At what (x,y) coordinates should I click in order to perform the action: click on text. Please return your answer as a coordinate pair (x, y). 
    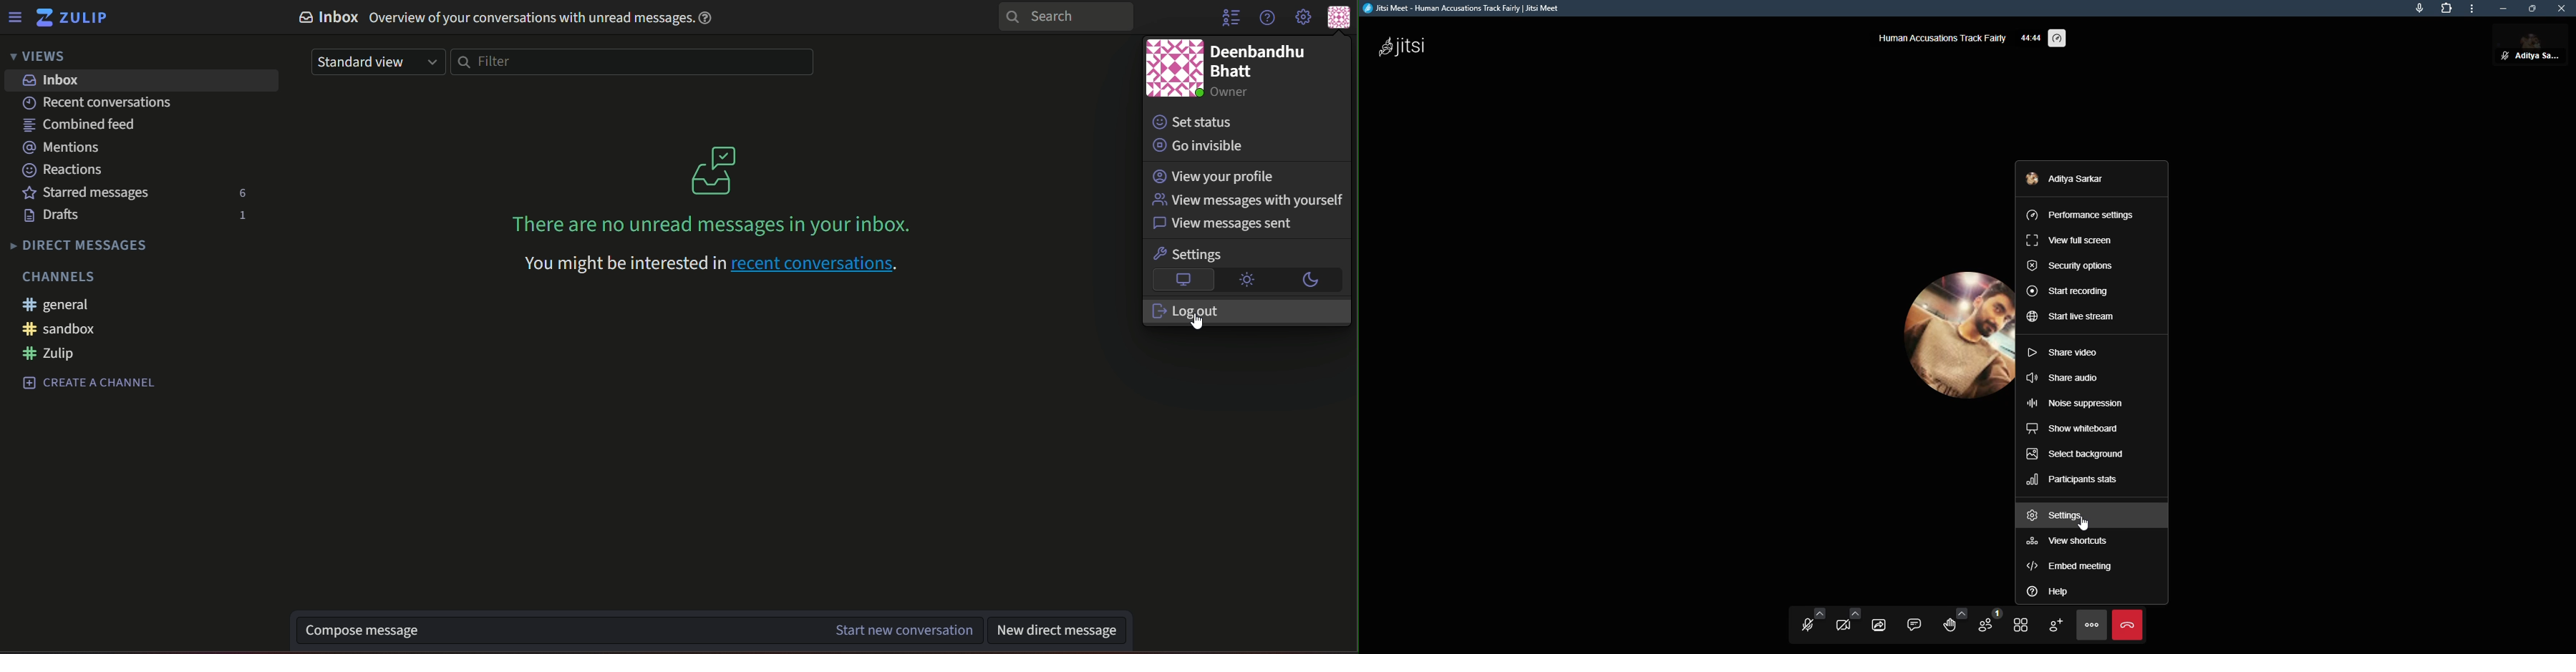
    Looking at the image, I should click on (83, 246).